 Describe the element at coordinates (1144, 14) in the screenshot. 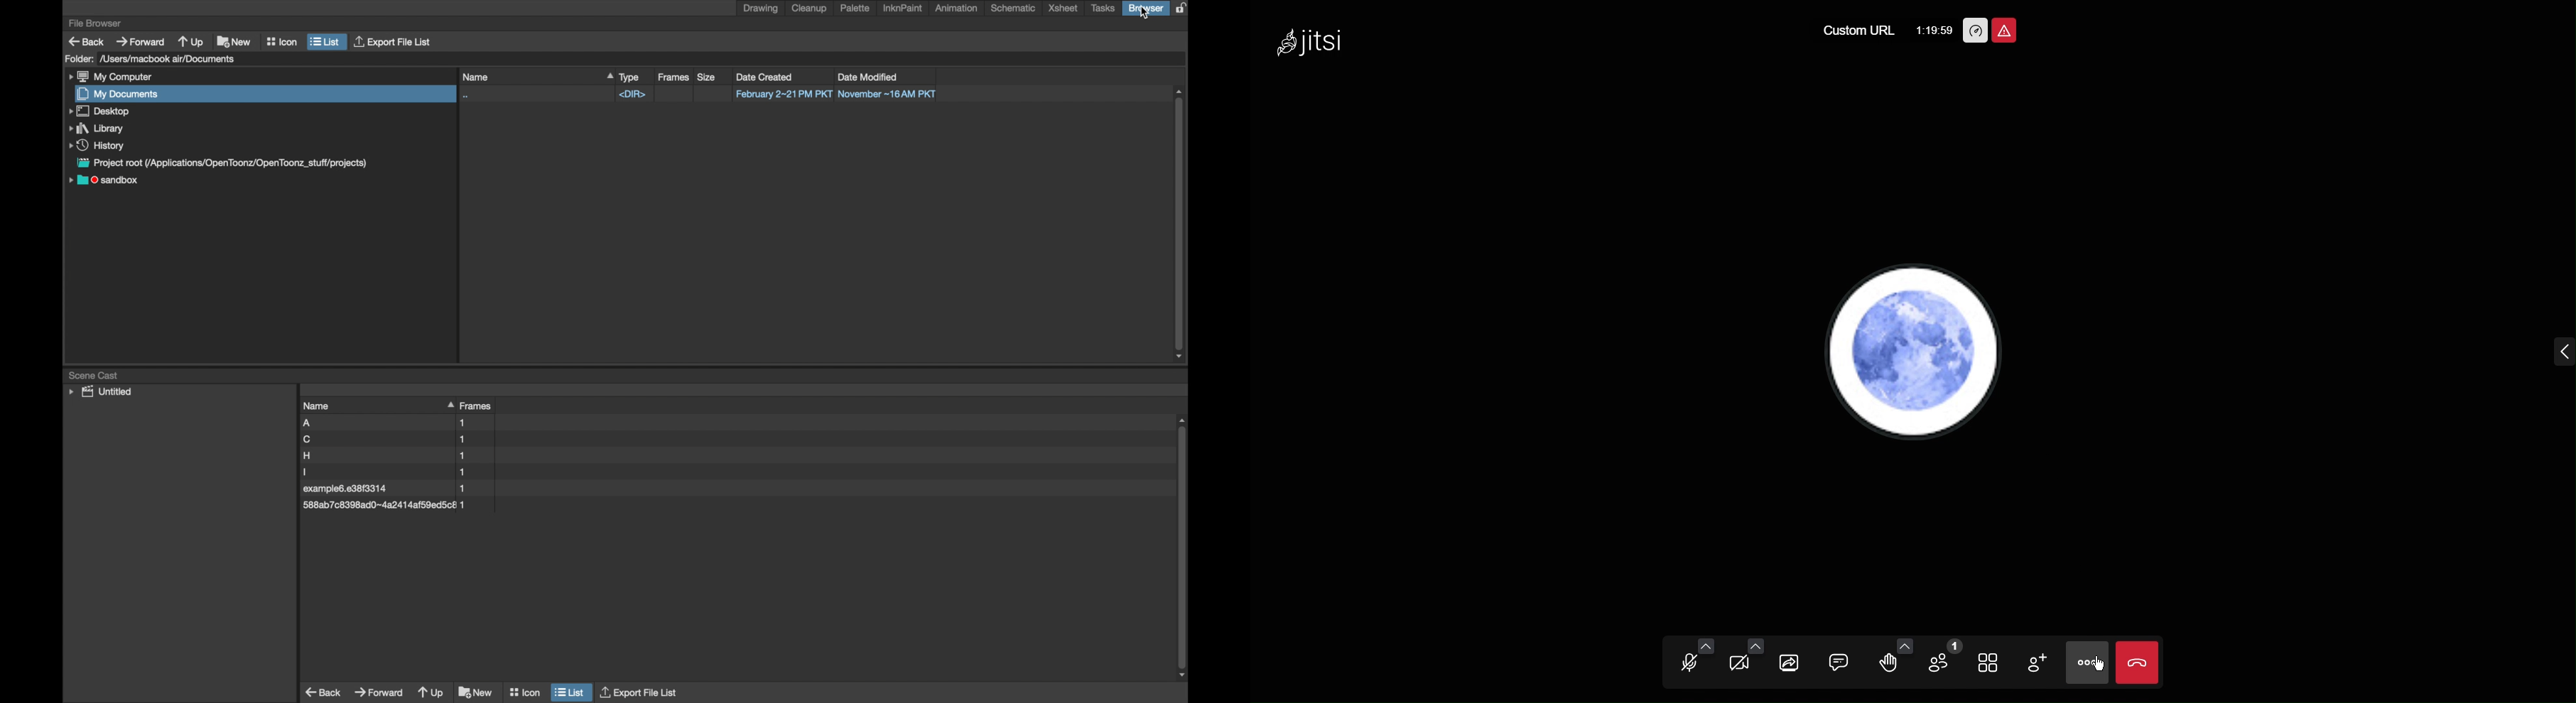

I see `cursor` at that location.